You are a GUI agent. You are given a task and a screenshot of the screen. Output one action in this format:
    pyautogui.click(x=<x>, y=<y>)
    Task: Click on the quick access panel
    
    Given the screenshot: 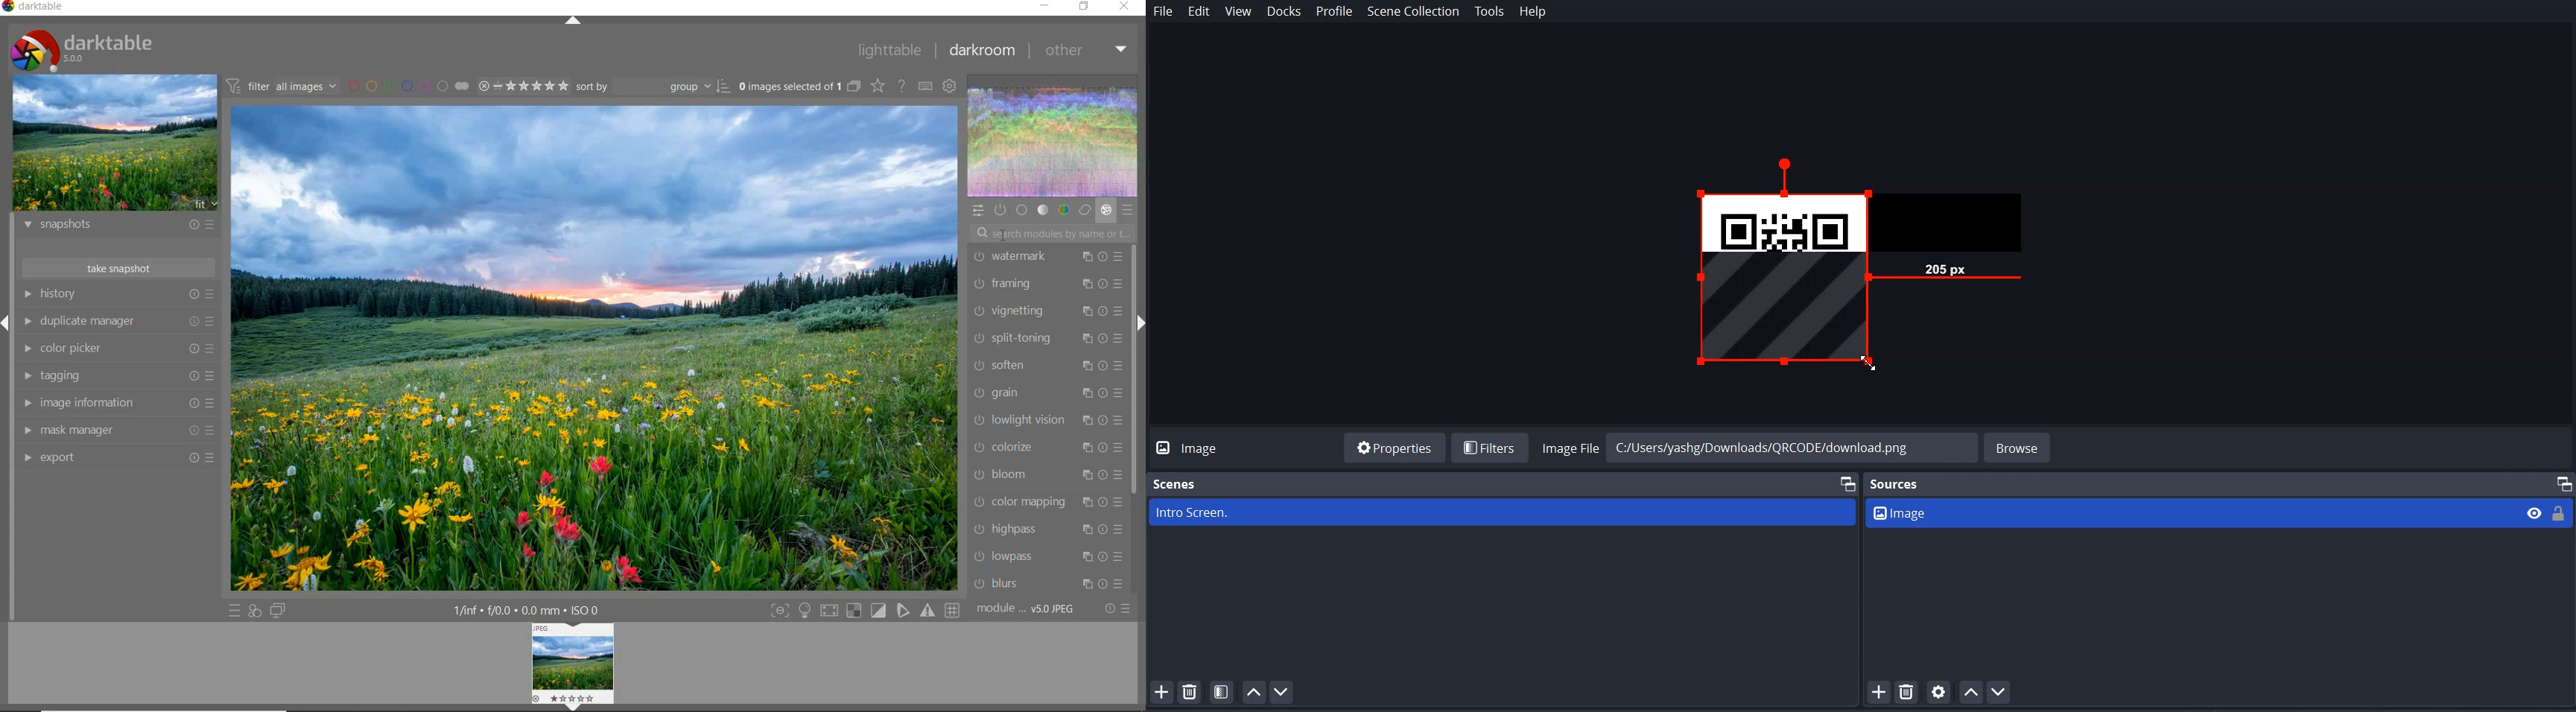 What is the action you would take?
    pyautogui.click(x=977, y=211)
    